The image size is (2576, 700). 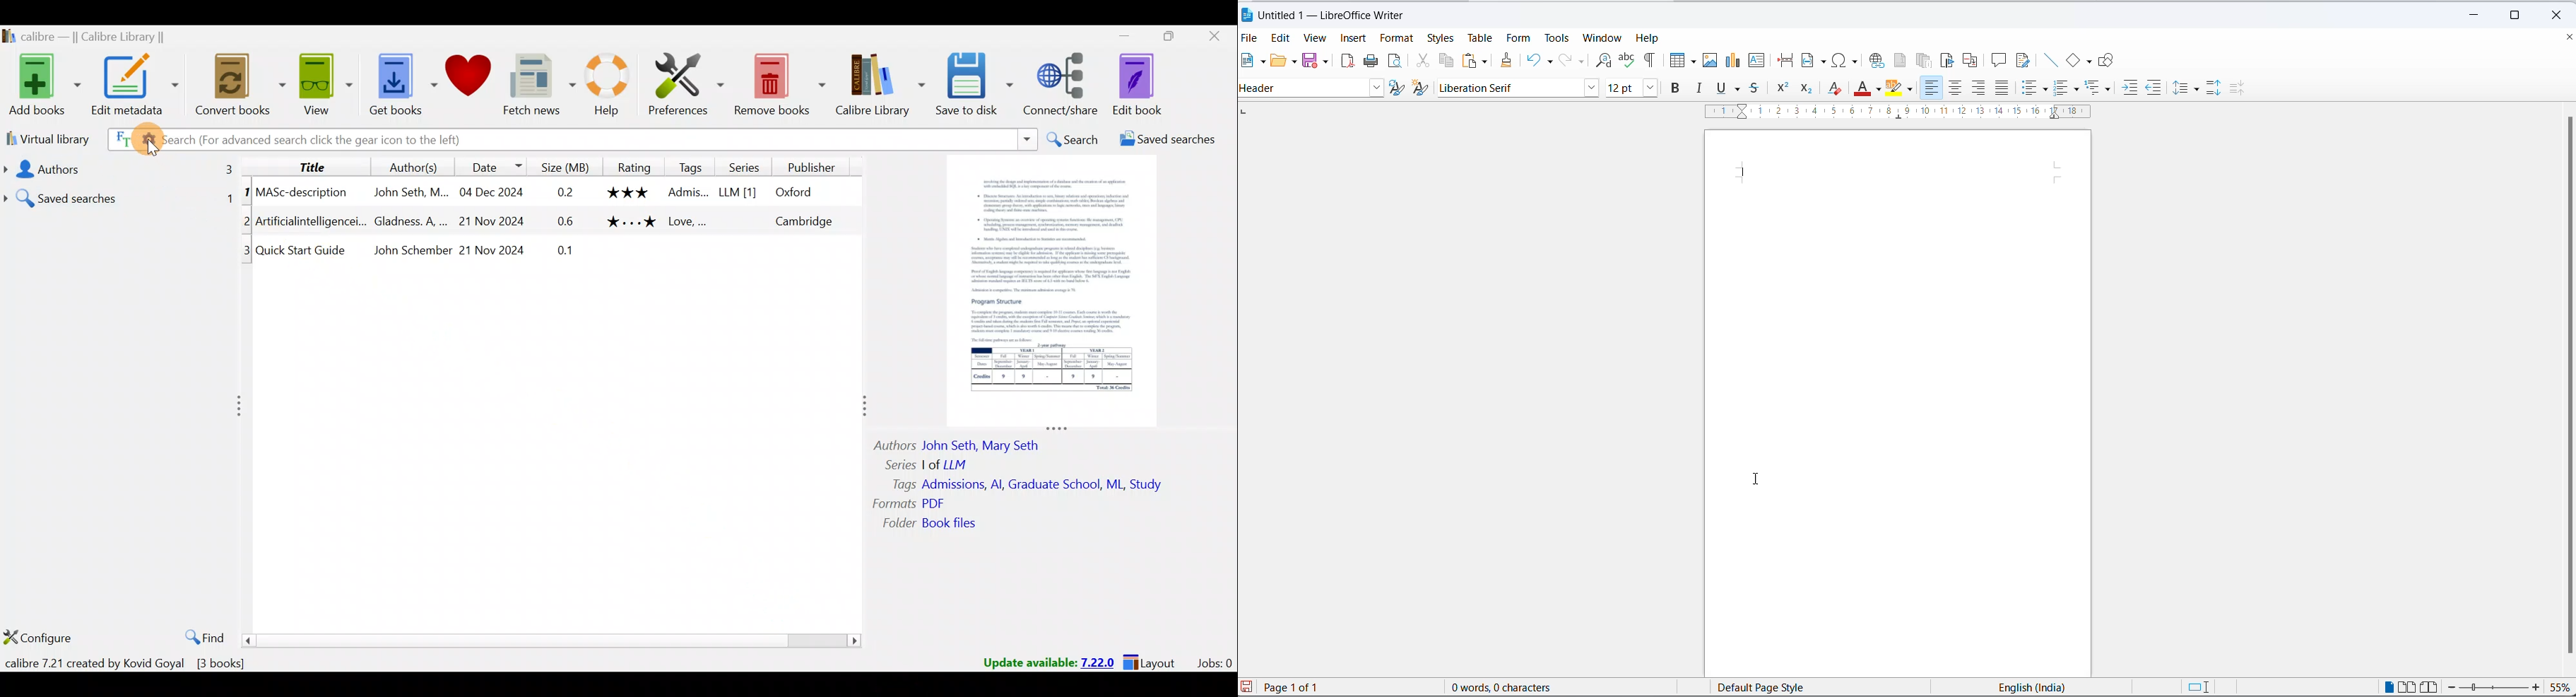 I want to click on new file options, so click(x=1262, y=61).